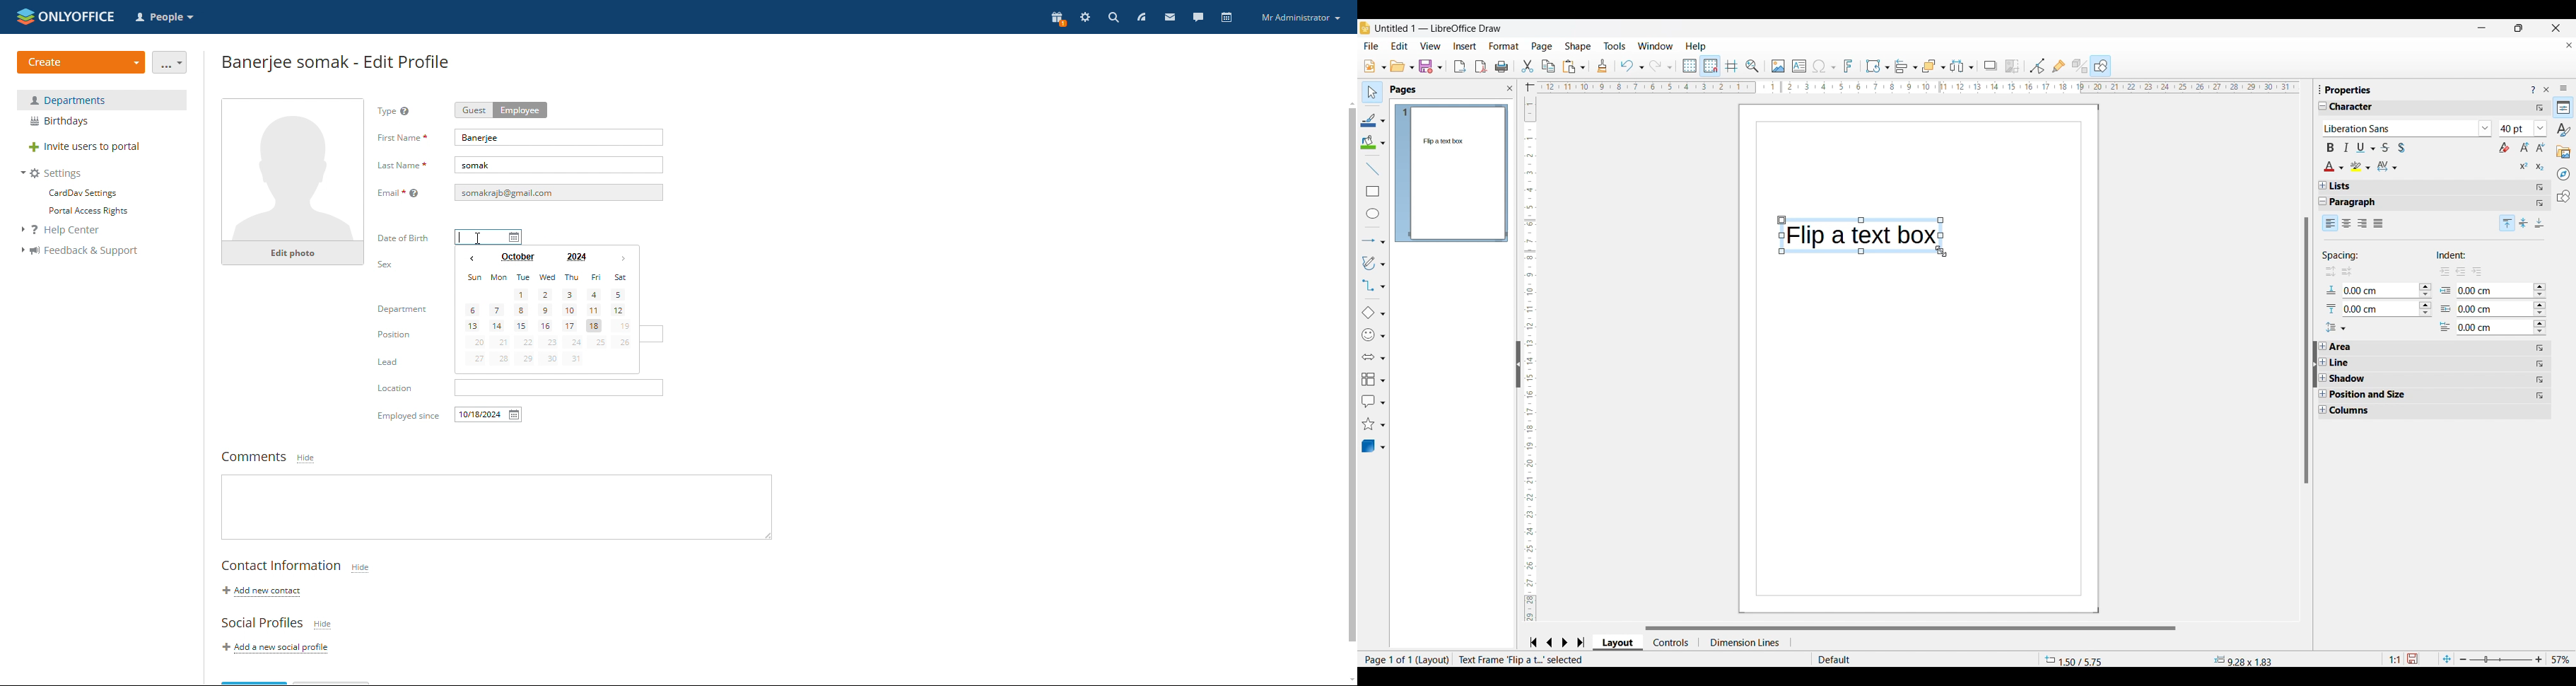 The height and width of the screenshot is (700, 2576). I want to click on More options, so click(2540, 108).